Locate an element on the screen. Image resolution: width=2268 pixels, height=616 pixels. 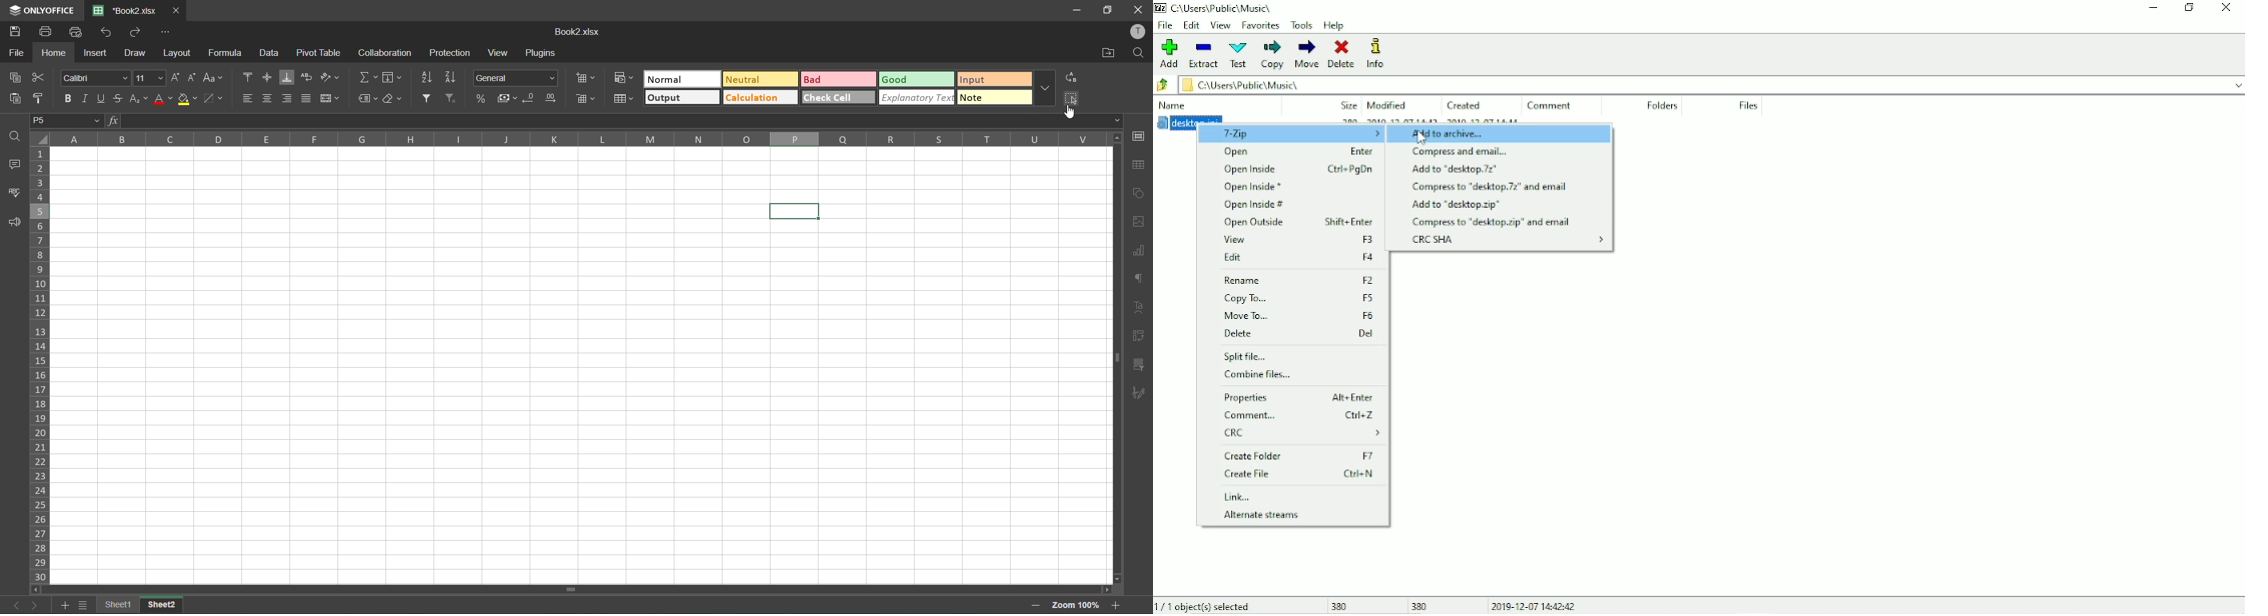
Info is located at coordinates (1384, 53).